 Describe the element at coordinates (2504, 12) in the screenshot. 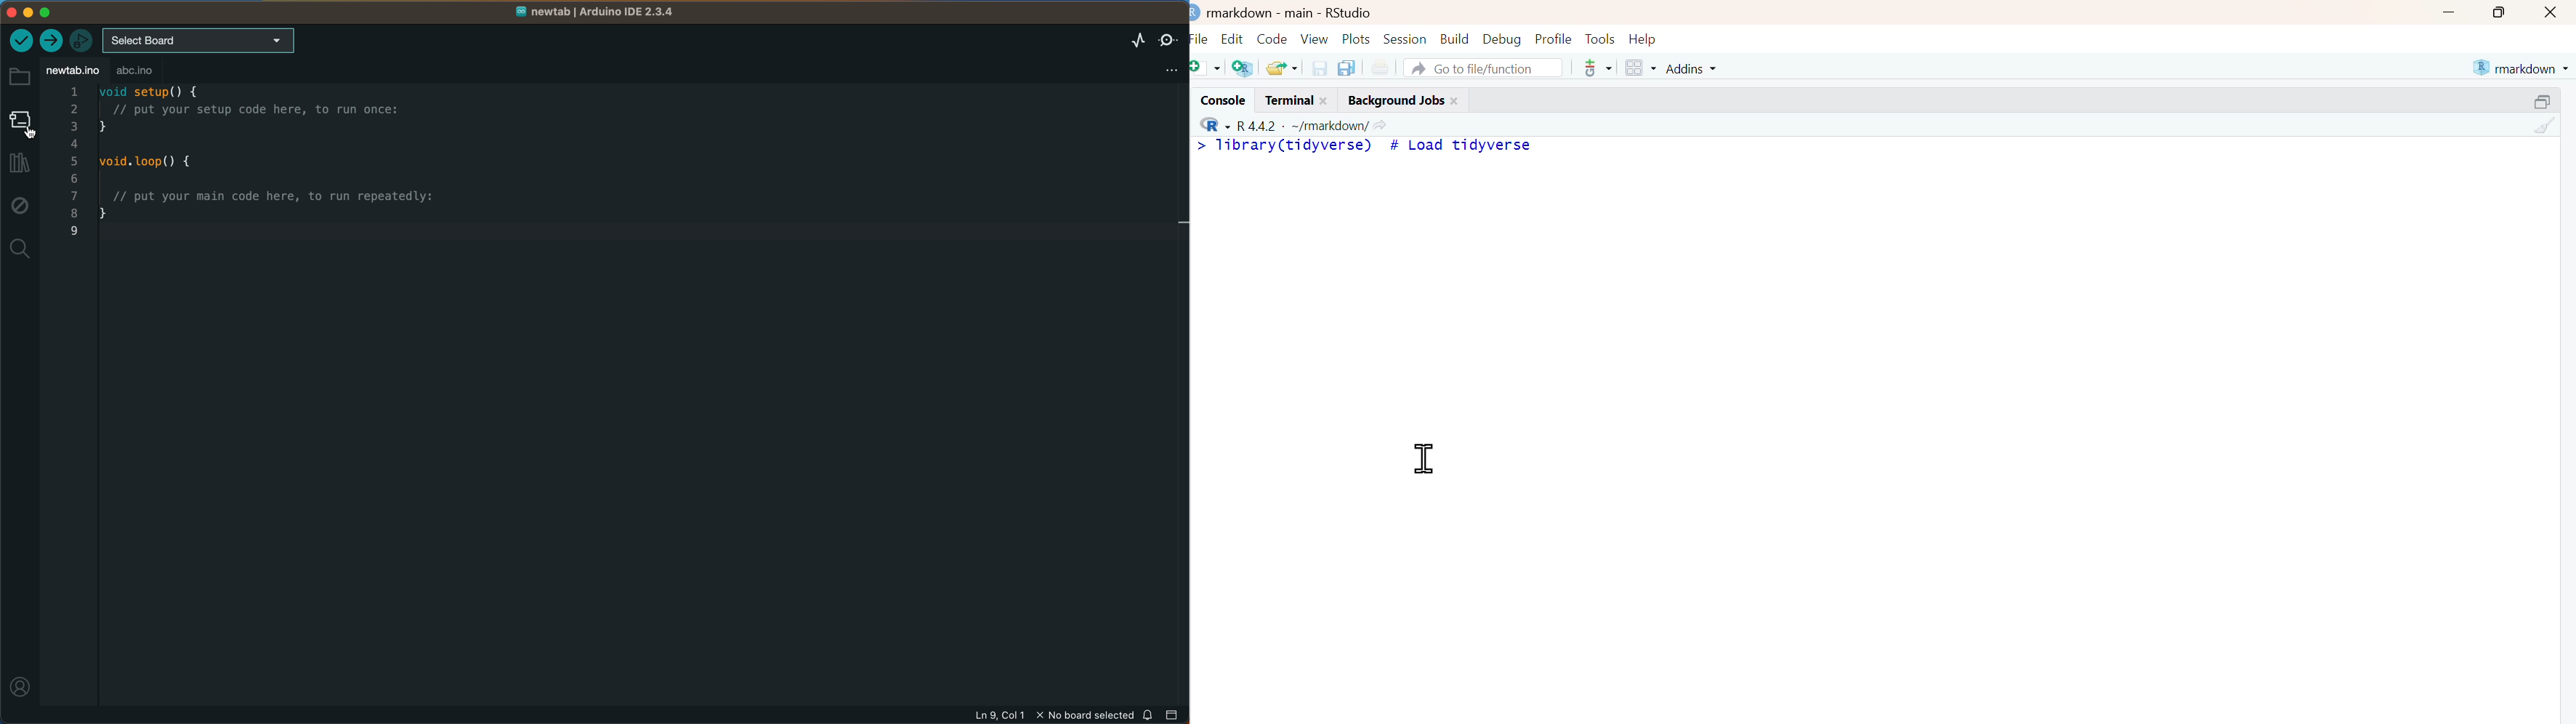

I see `maximize` at that location.